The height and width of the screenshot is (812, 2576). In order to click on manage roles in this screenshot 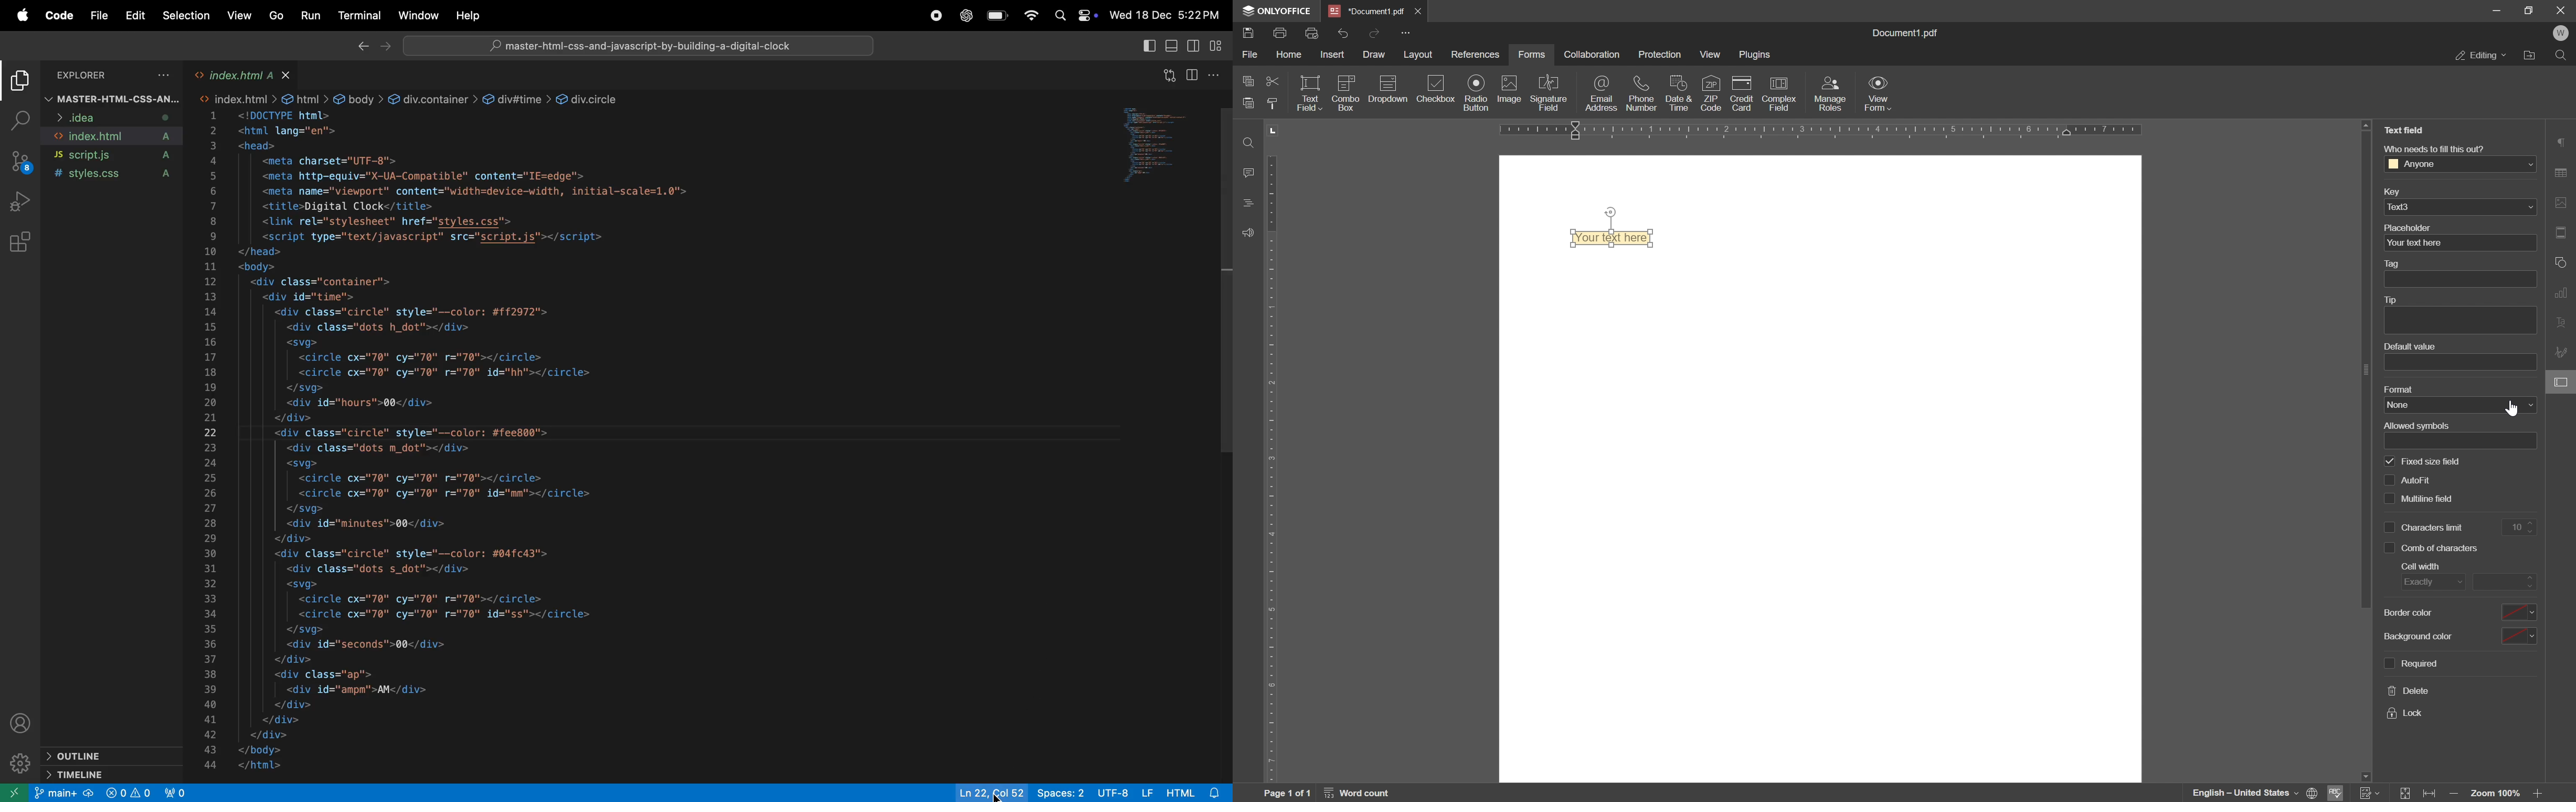, I will do `click(1832, 93)`.